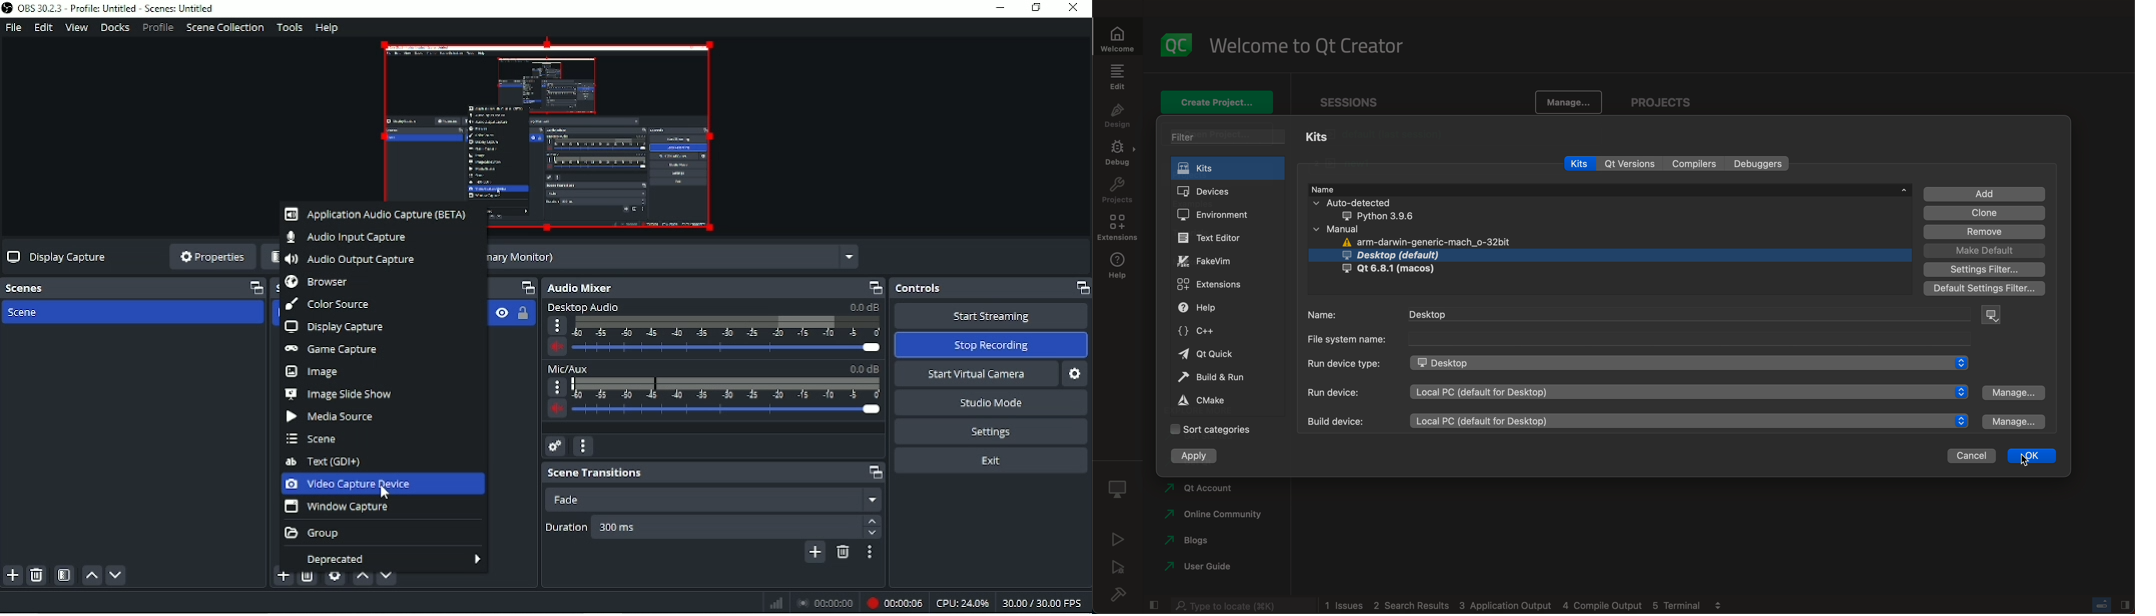 The width and height of the screenshot is (2156, 616). Describe the element at coordinates (974, 373) in the screenshot. I see `Start virtual camera` at that location.